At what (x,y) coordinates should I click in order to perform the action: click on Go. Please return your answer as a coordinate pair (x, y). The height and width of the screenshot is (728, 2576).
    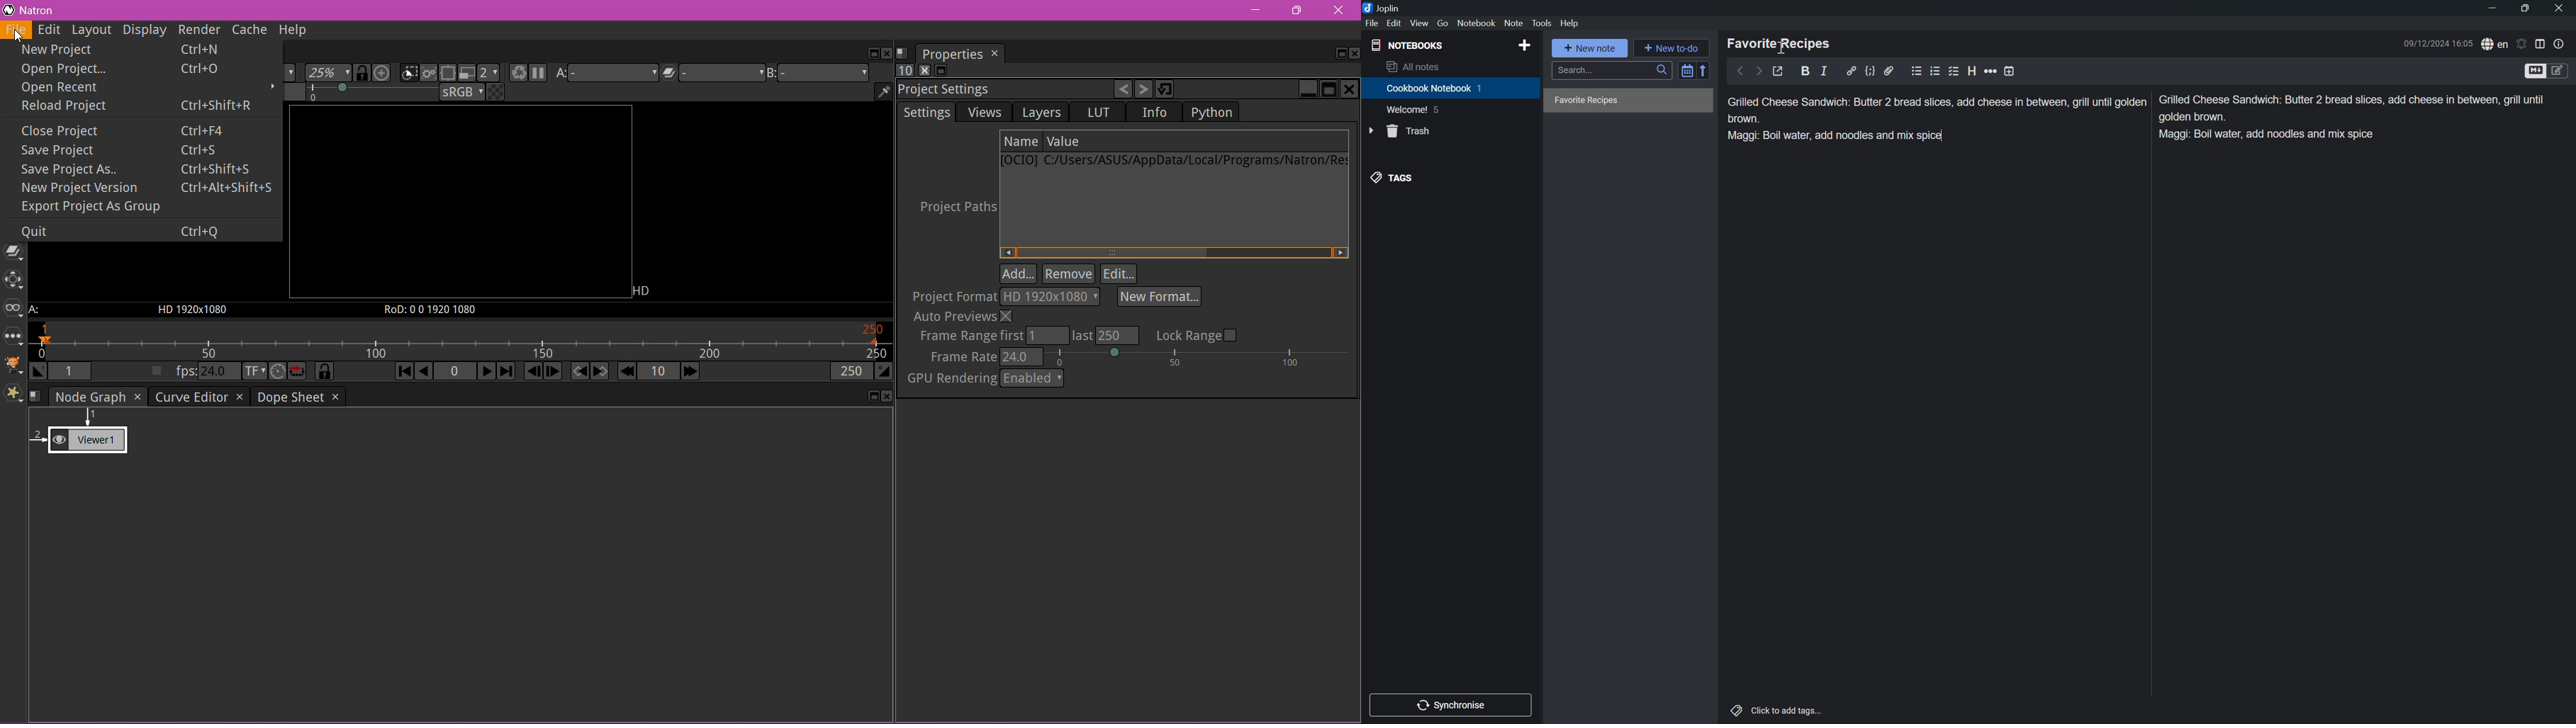
    Looking at the image, I should click on (1444, 23).